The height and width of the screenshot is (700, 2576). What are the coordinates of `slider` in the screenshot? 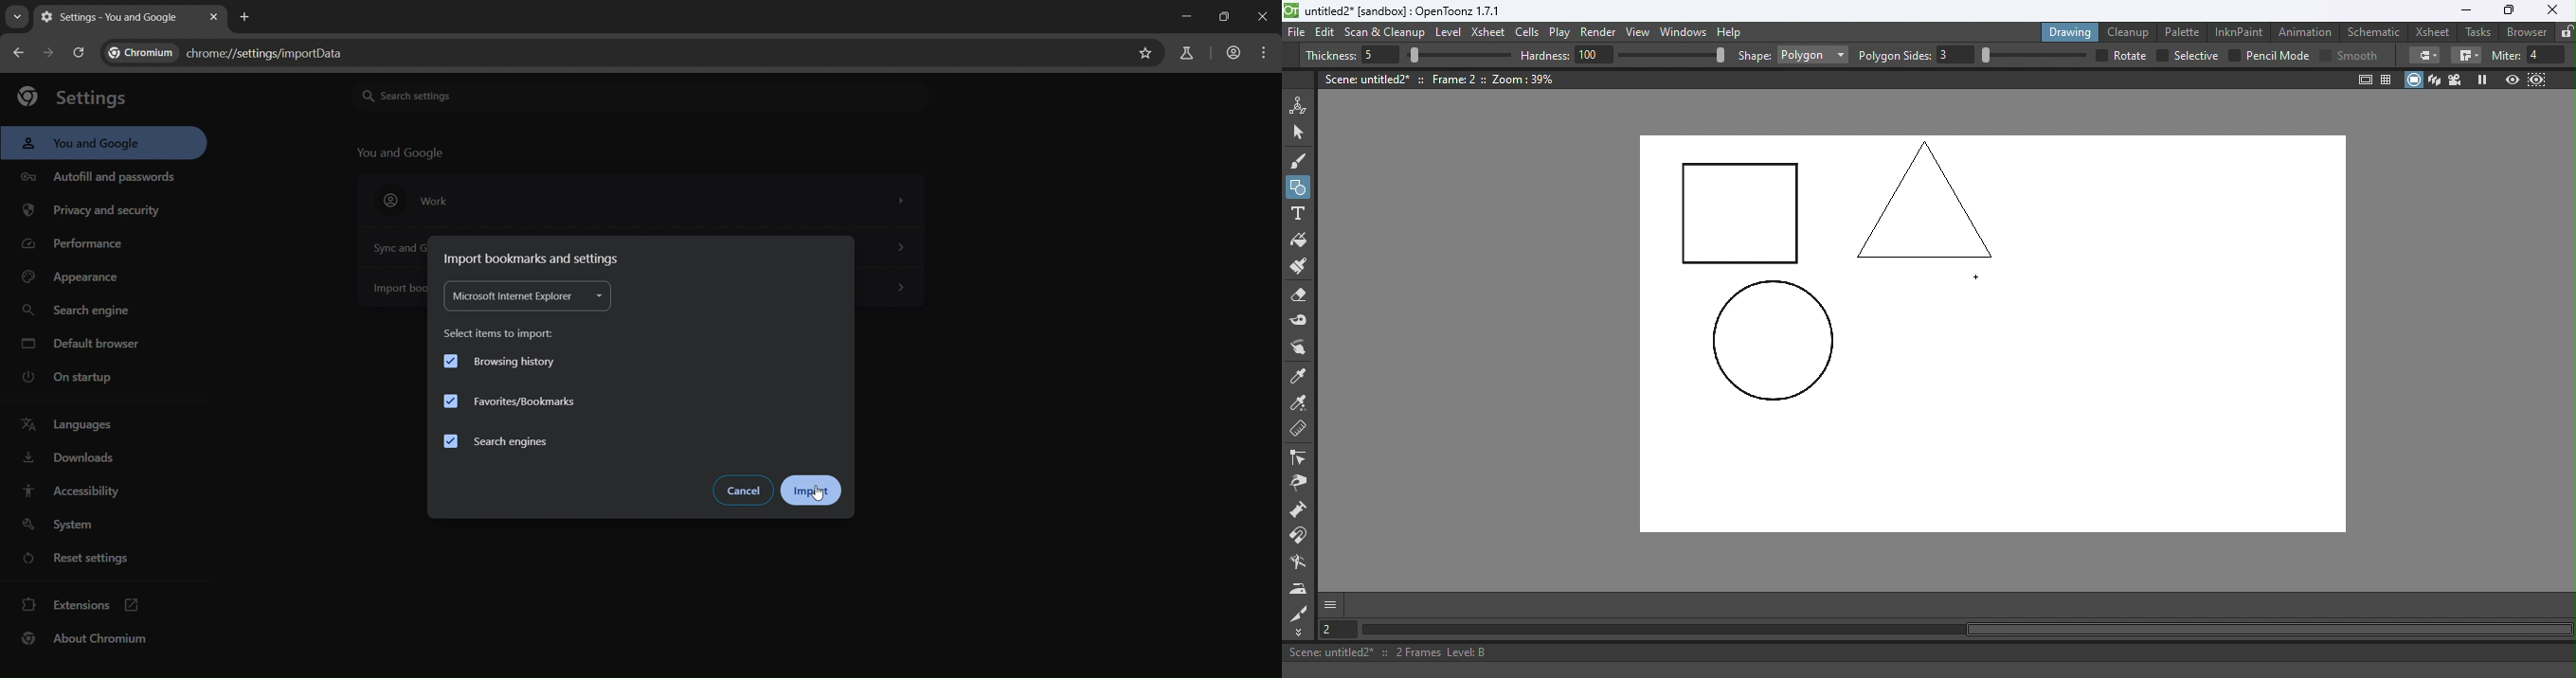 It's located at (1671, 54).